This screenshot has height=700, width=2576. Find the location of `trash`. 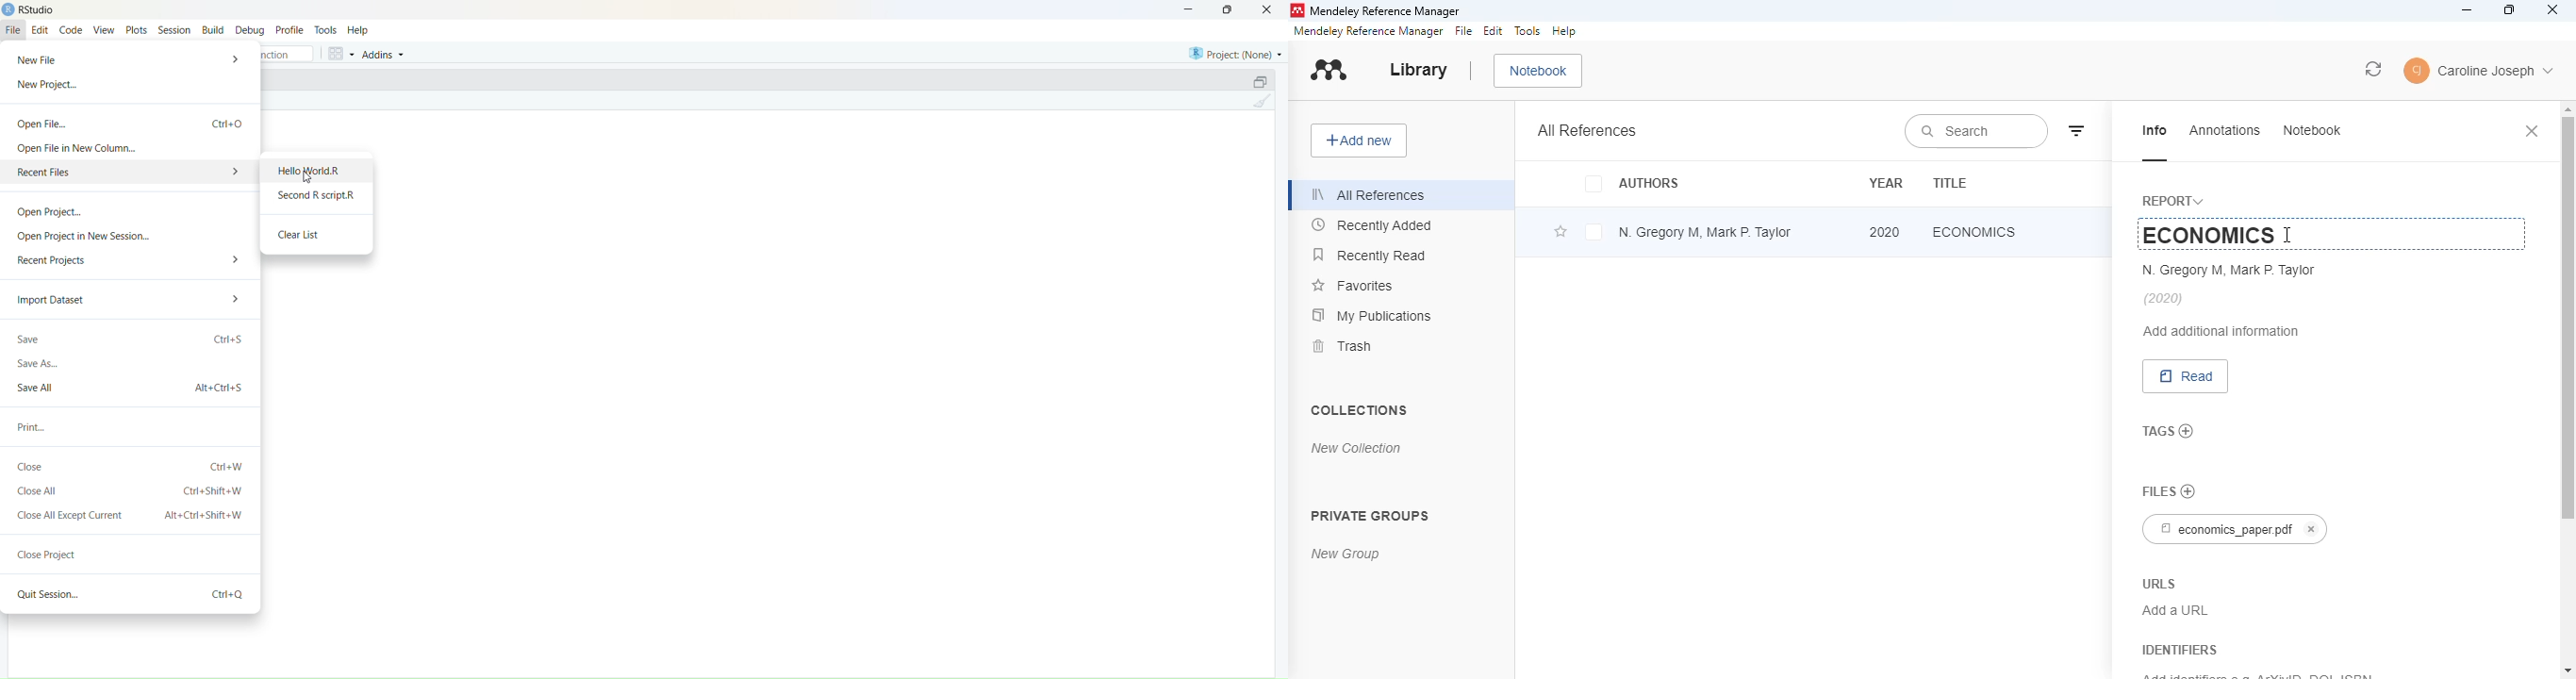

trash is located at coordinates (1342, 346).